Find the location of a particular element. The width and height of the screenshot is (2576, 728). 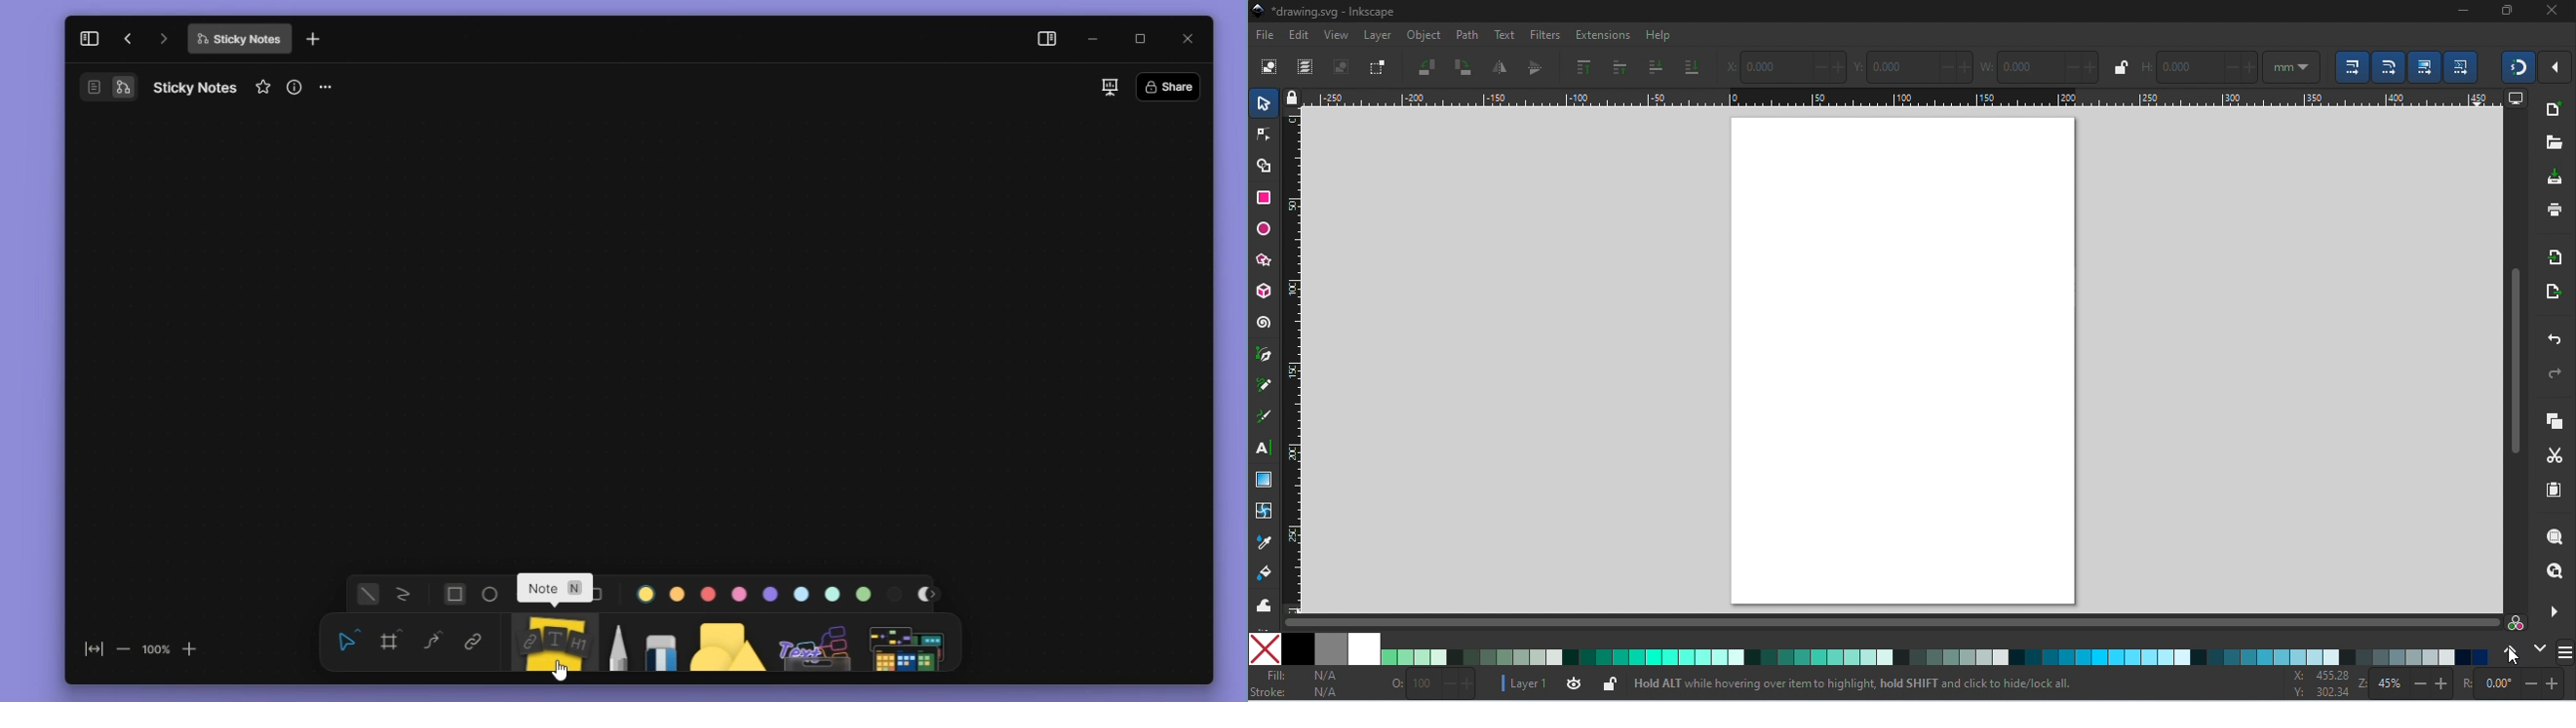

tweak is located at coordinates (1264, 605).